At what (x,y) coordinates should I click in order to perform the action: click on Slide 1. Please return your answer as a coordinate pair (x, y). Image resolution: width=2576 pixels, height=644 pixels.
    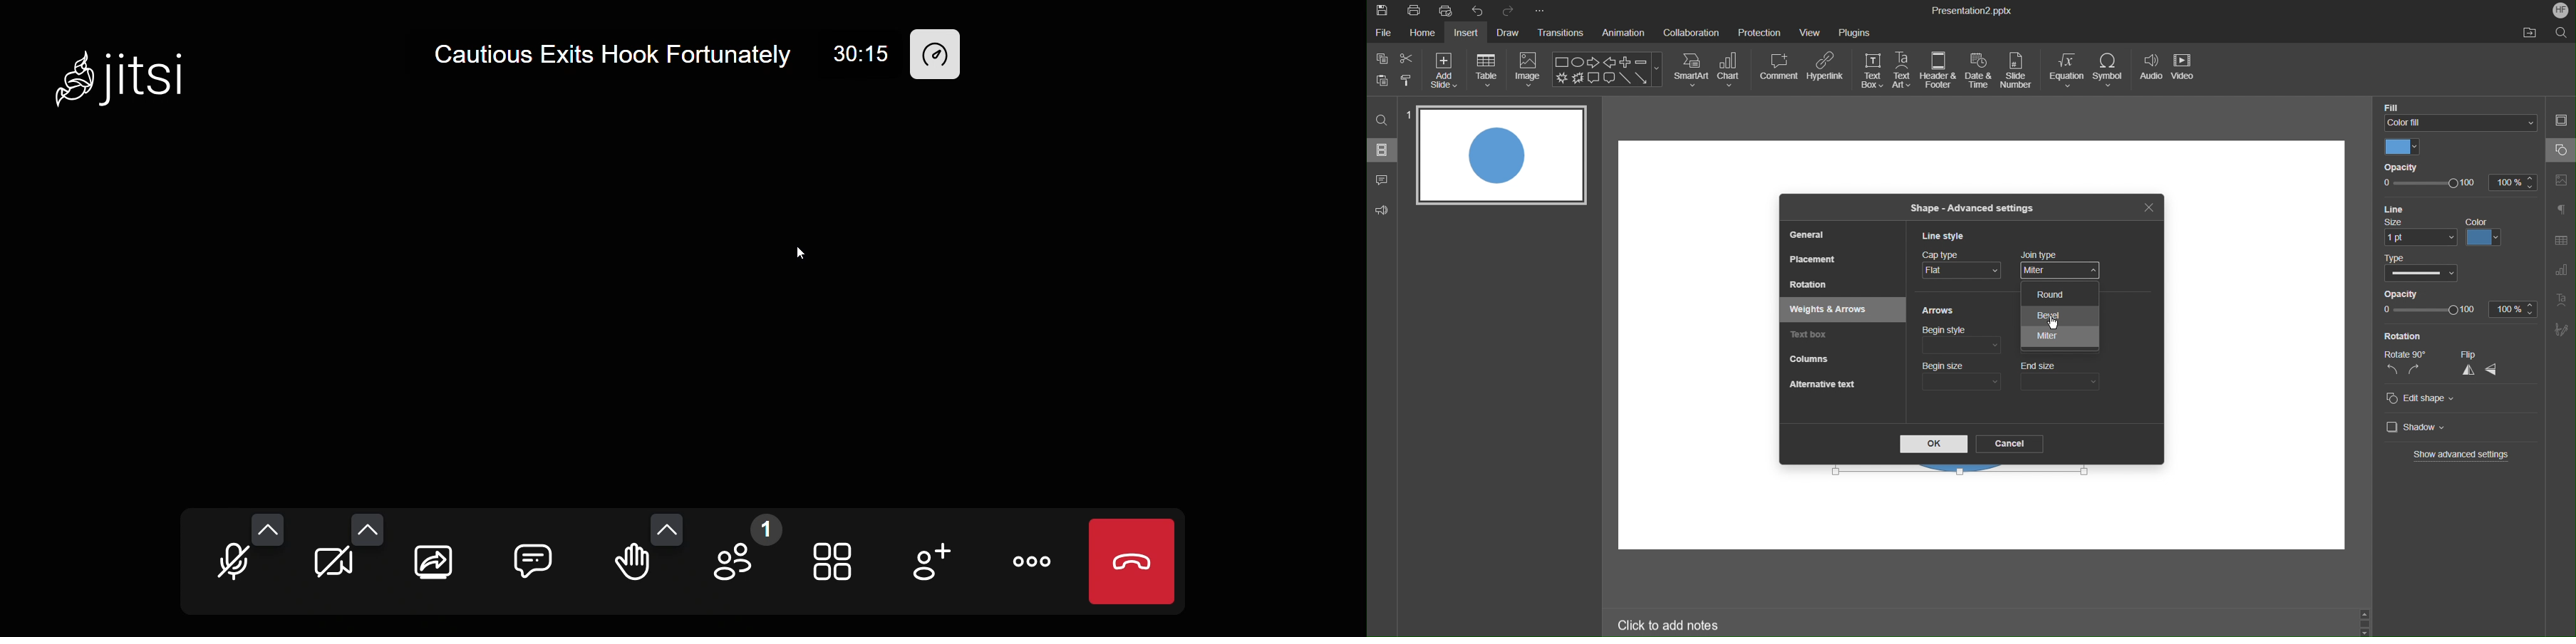
    Looking at the image, I should click on (1501, 155).